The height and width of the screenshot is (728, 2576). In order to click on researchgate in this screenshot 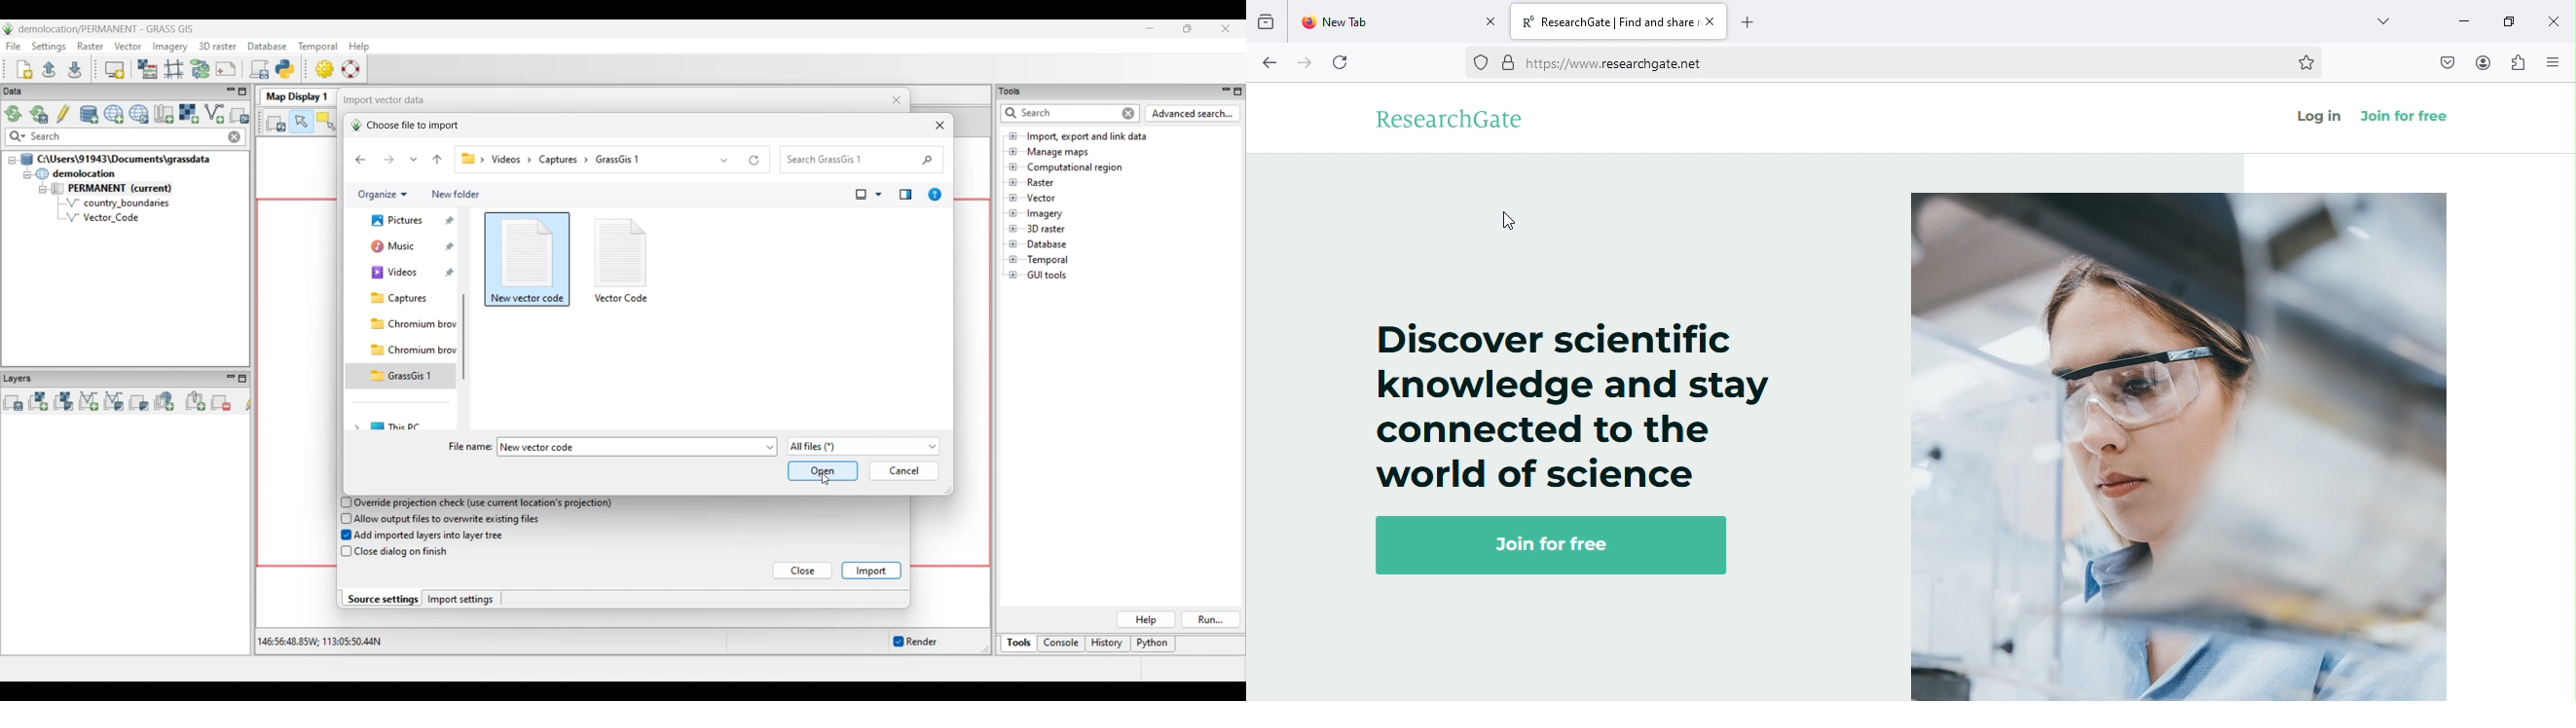, I will do `click(1456, 119)`.